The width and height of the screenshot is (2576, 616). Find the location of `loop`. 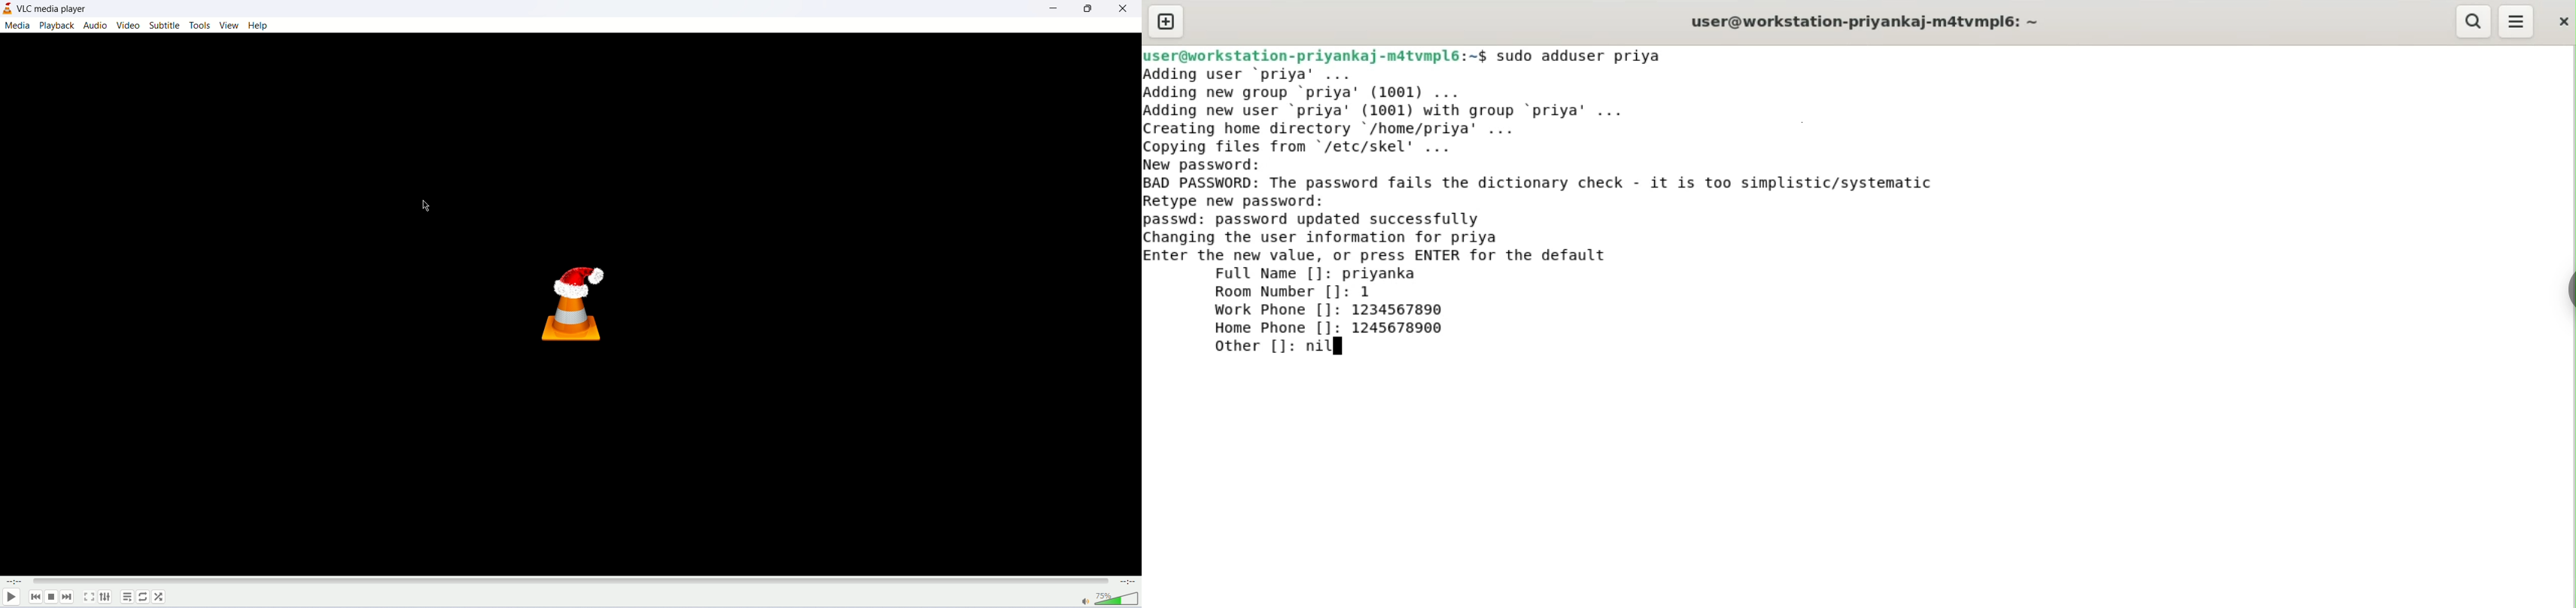

loop is located at coordinates (142, 598).